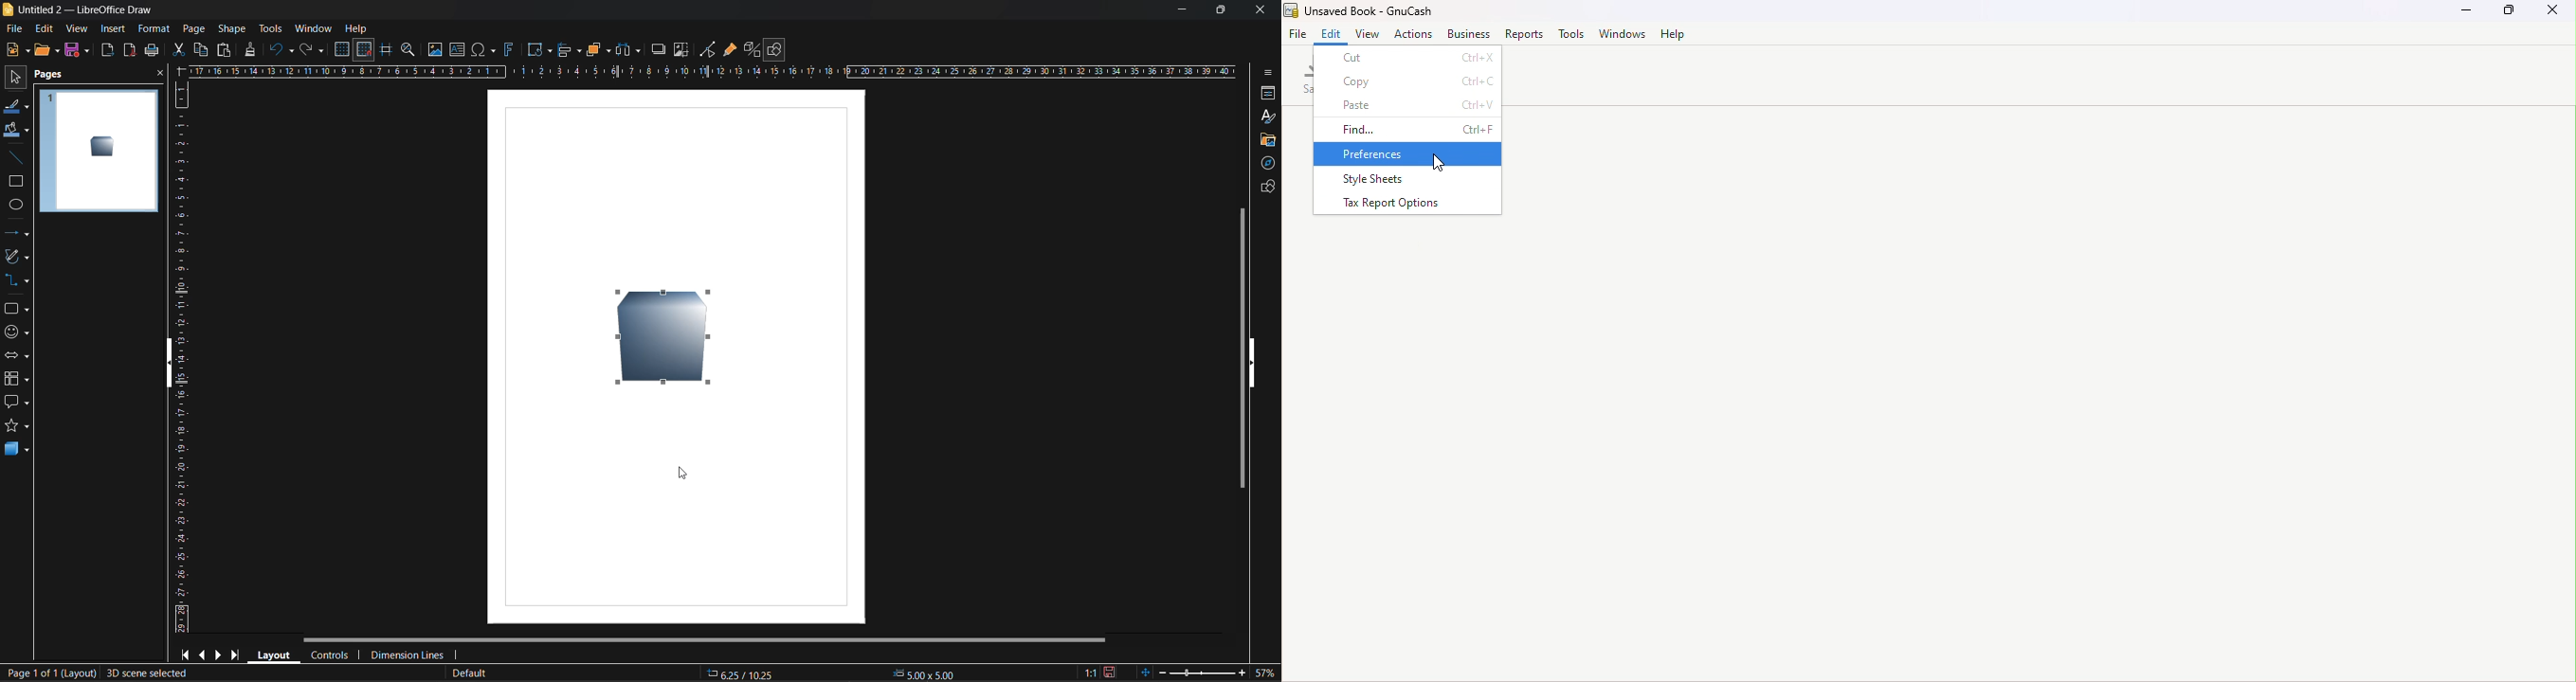 The image size is (2576, 700). What do you see at coordinates (17, 379) in the screenshot?
I see `flowchart` at bounding box center [17, 379].